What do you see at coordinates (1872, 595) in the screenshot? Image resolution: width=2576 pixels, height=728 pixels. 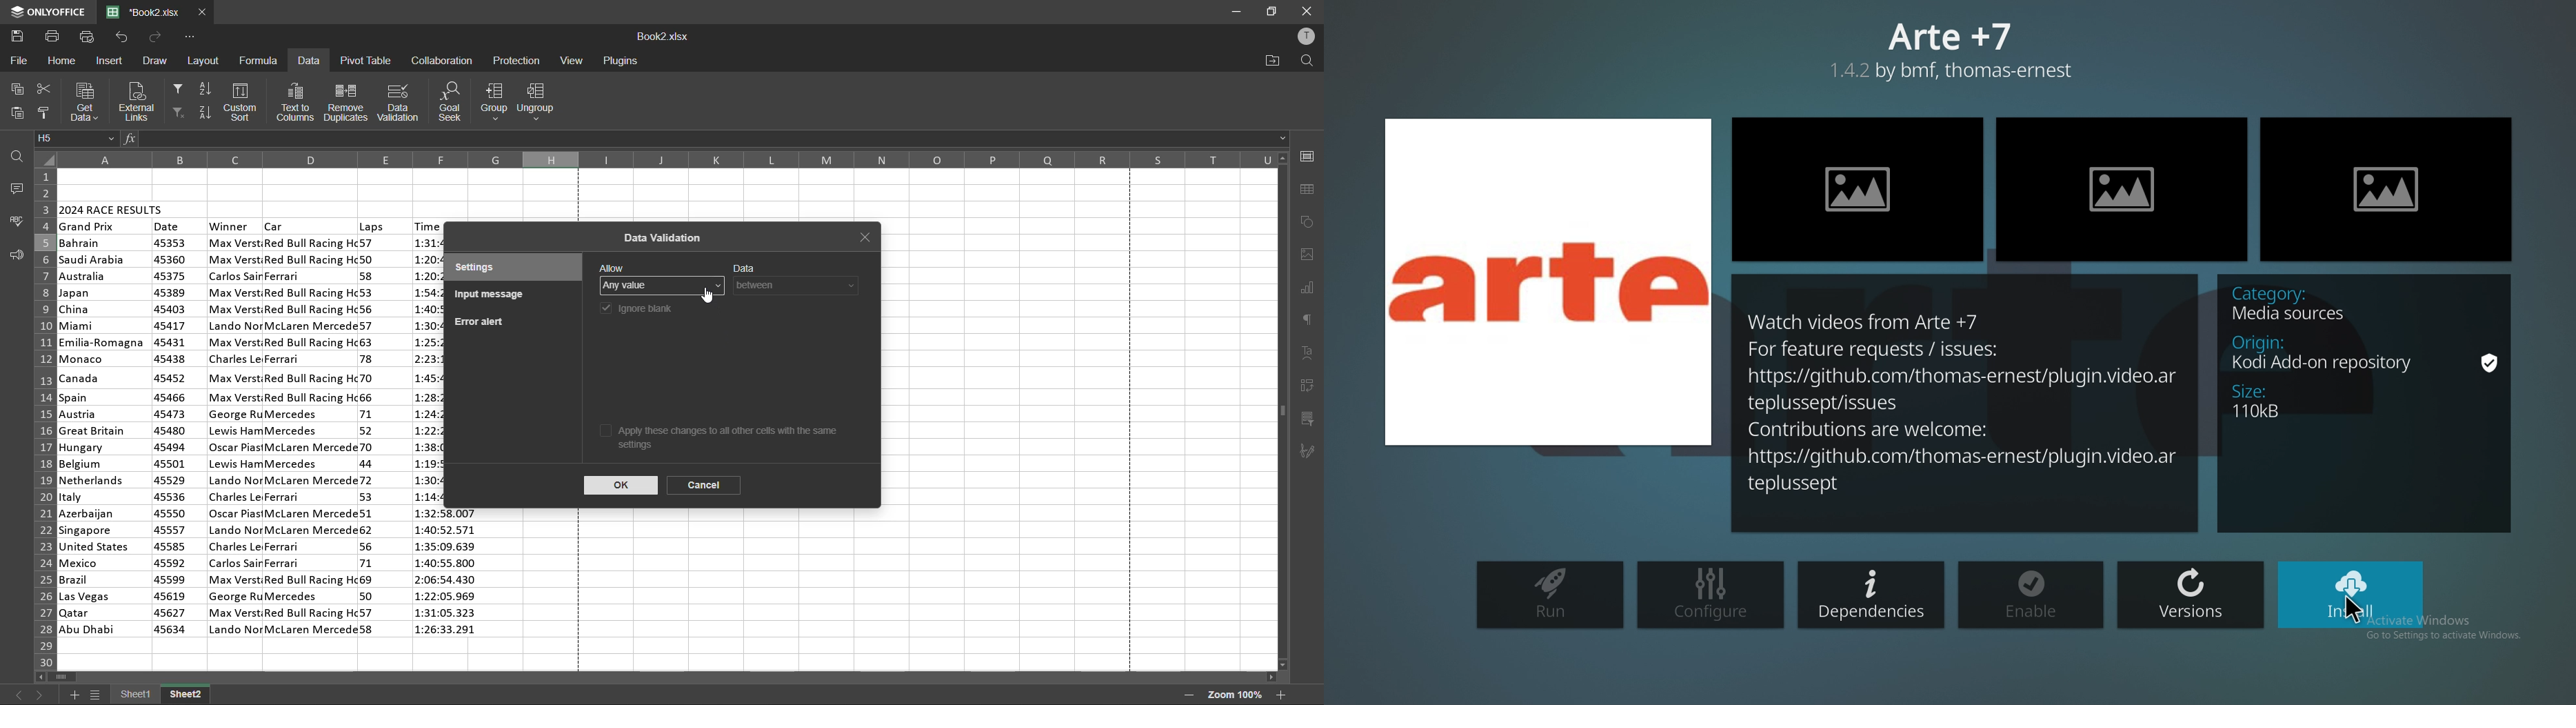 I see `dependencies` at bounding box center [1872, 595].